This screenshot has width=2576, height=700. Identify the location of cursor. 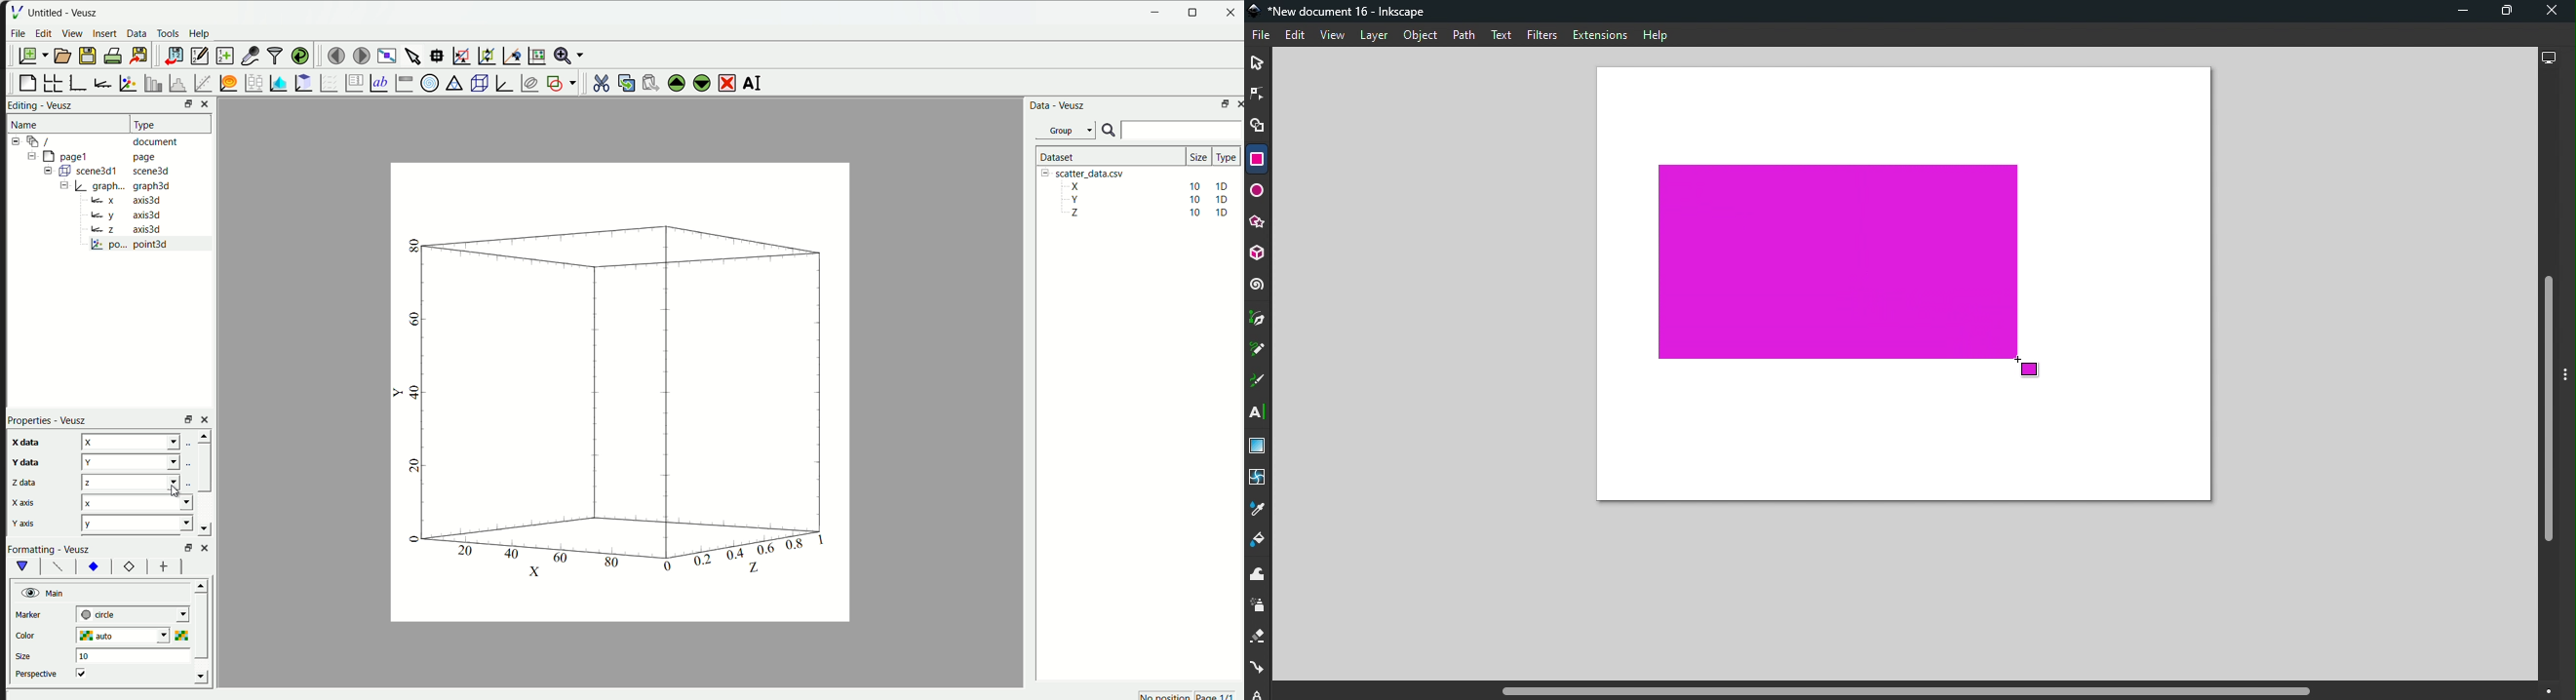
(180, 493).